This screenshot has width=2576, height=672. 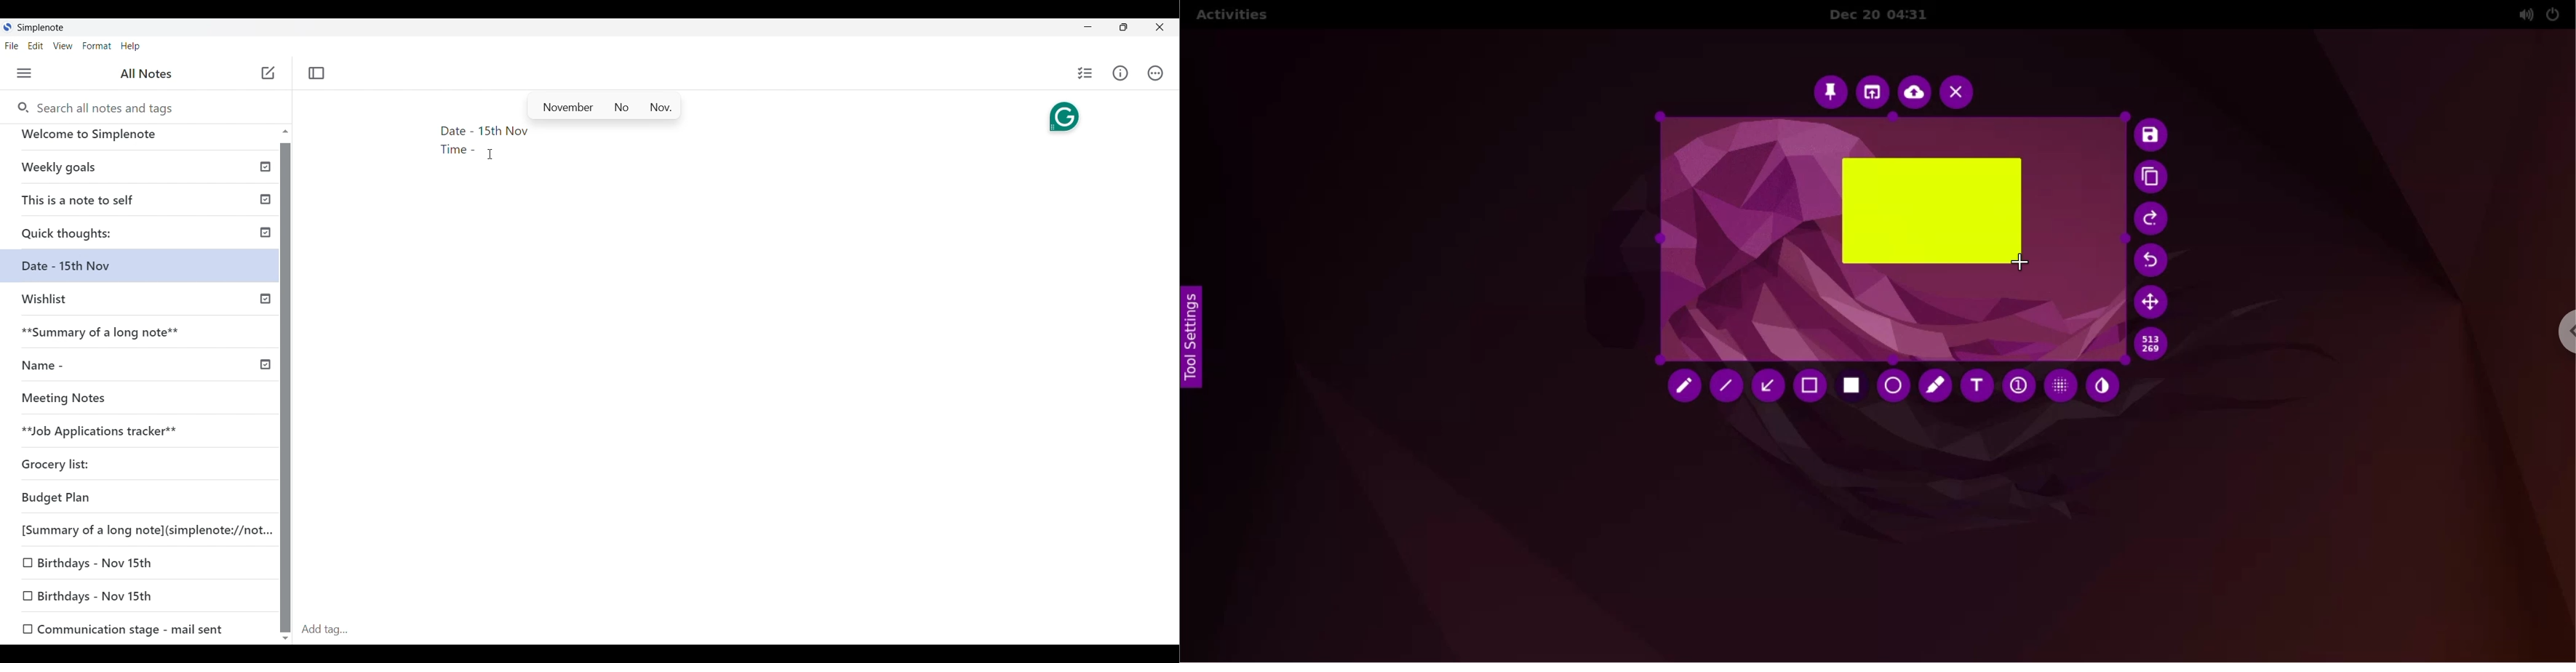 What do you see at coordinates (131, 498) in the screenshot?
I see `date` at bounding box center [131, 498].